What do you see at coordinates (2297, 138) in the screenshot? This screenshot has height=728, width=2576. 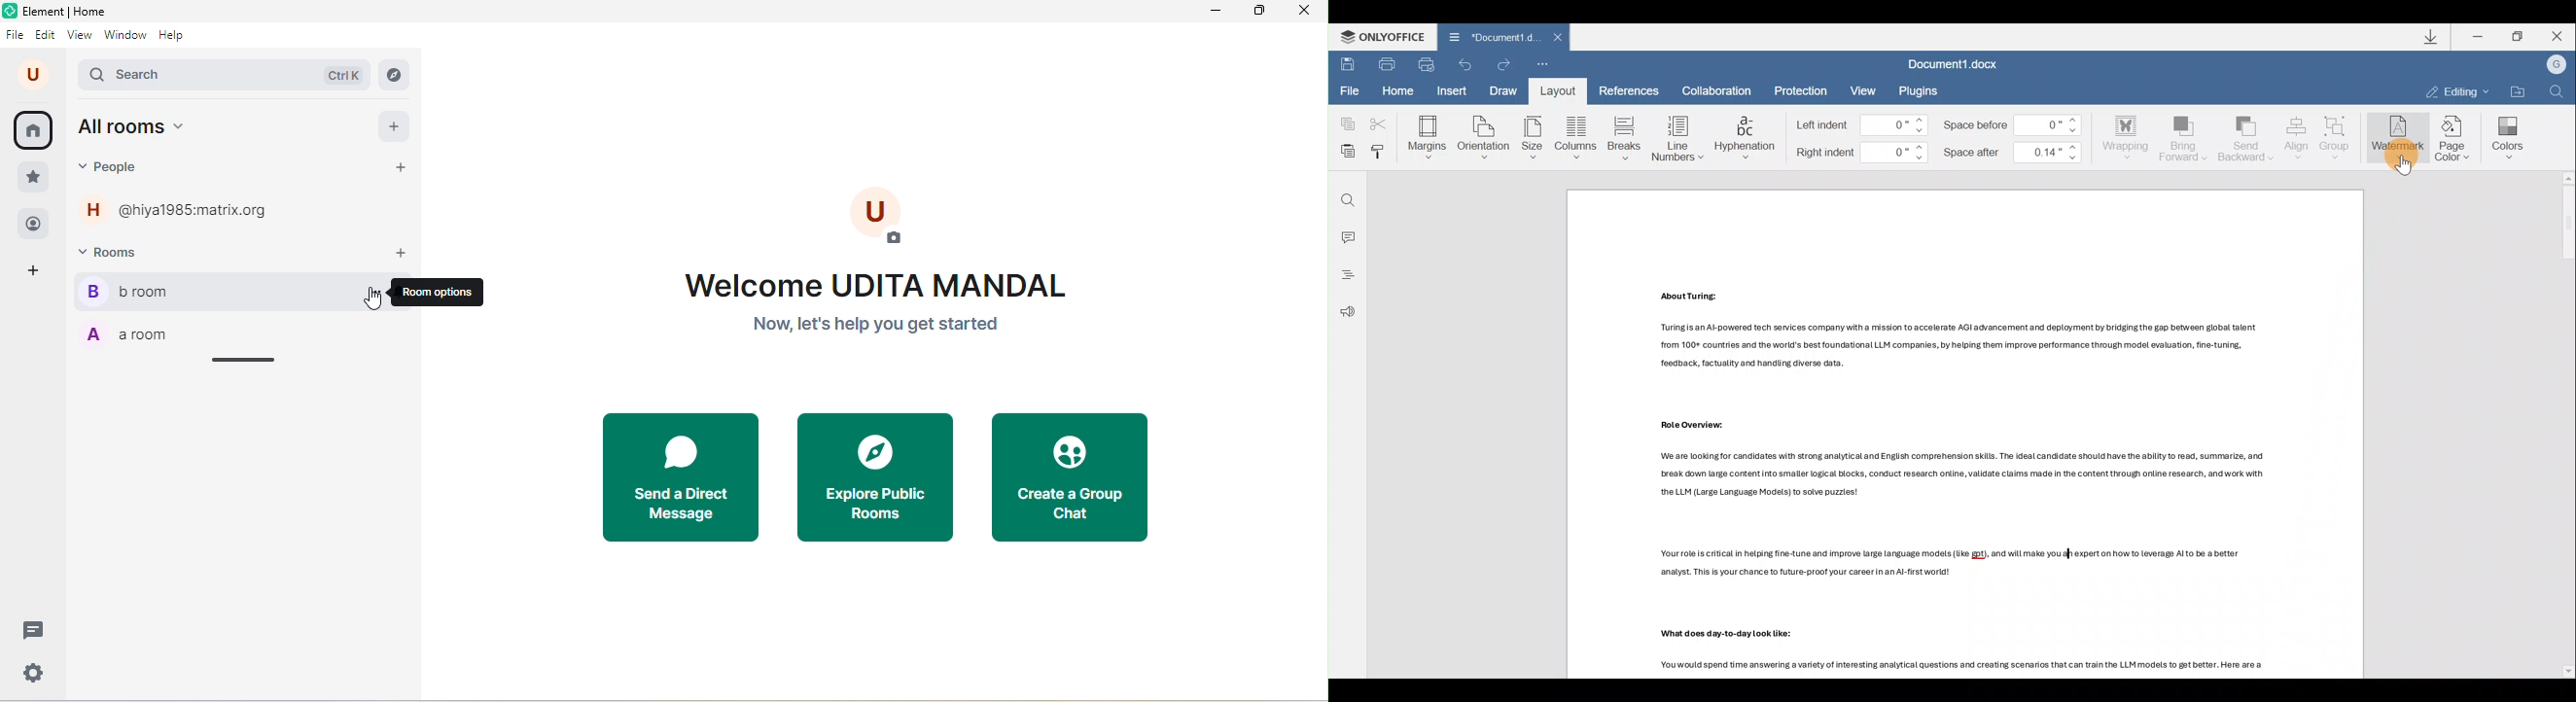 I see `Align` at bounding box center [2297, 138].